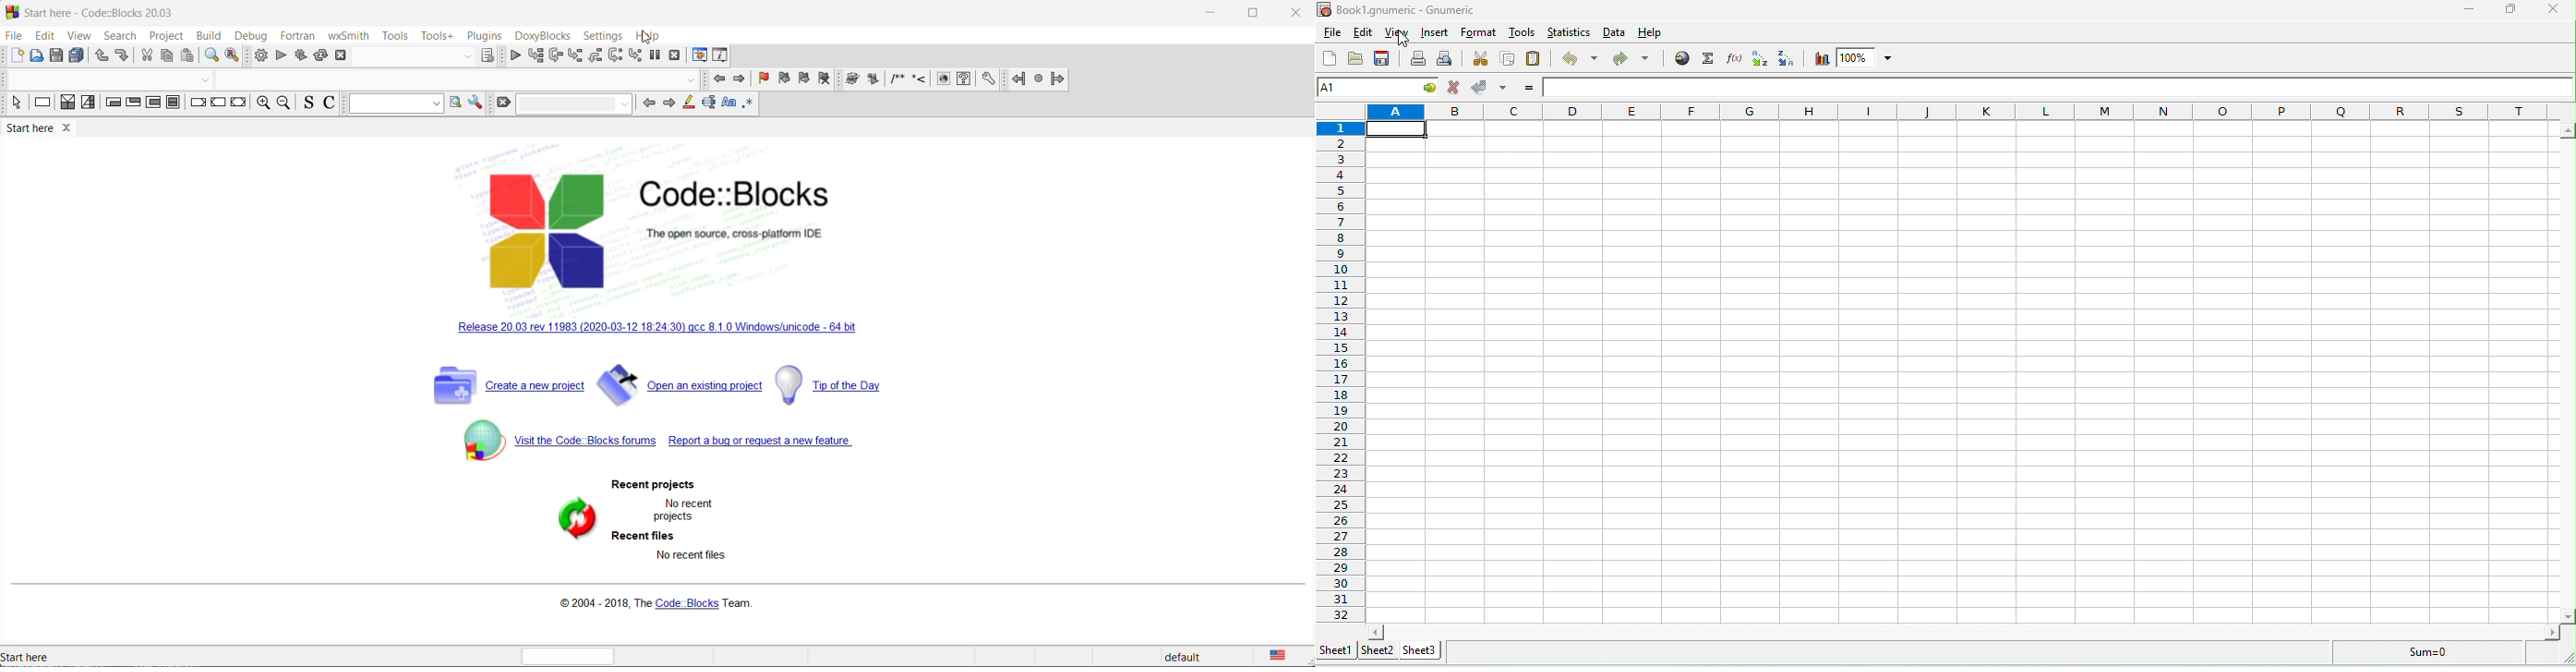 Image resolution: width=2576 pixels, height=672 pixels. I want to click on logo, so click(686, 229).